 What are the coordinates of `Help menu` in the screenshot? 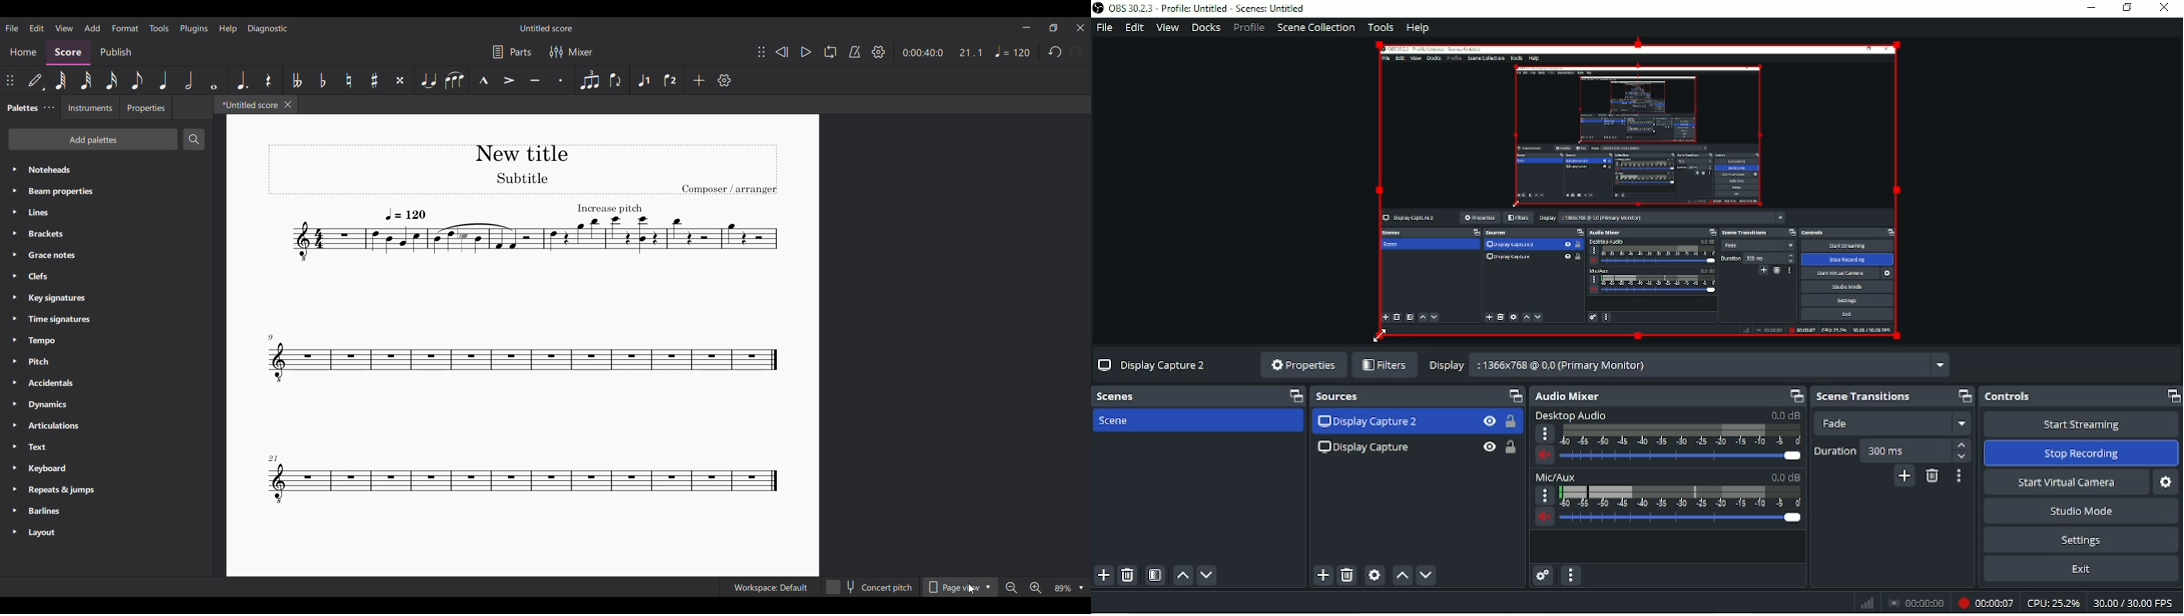 It's located at (228, 29).